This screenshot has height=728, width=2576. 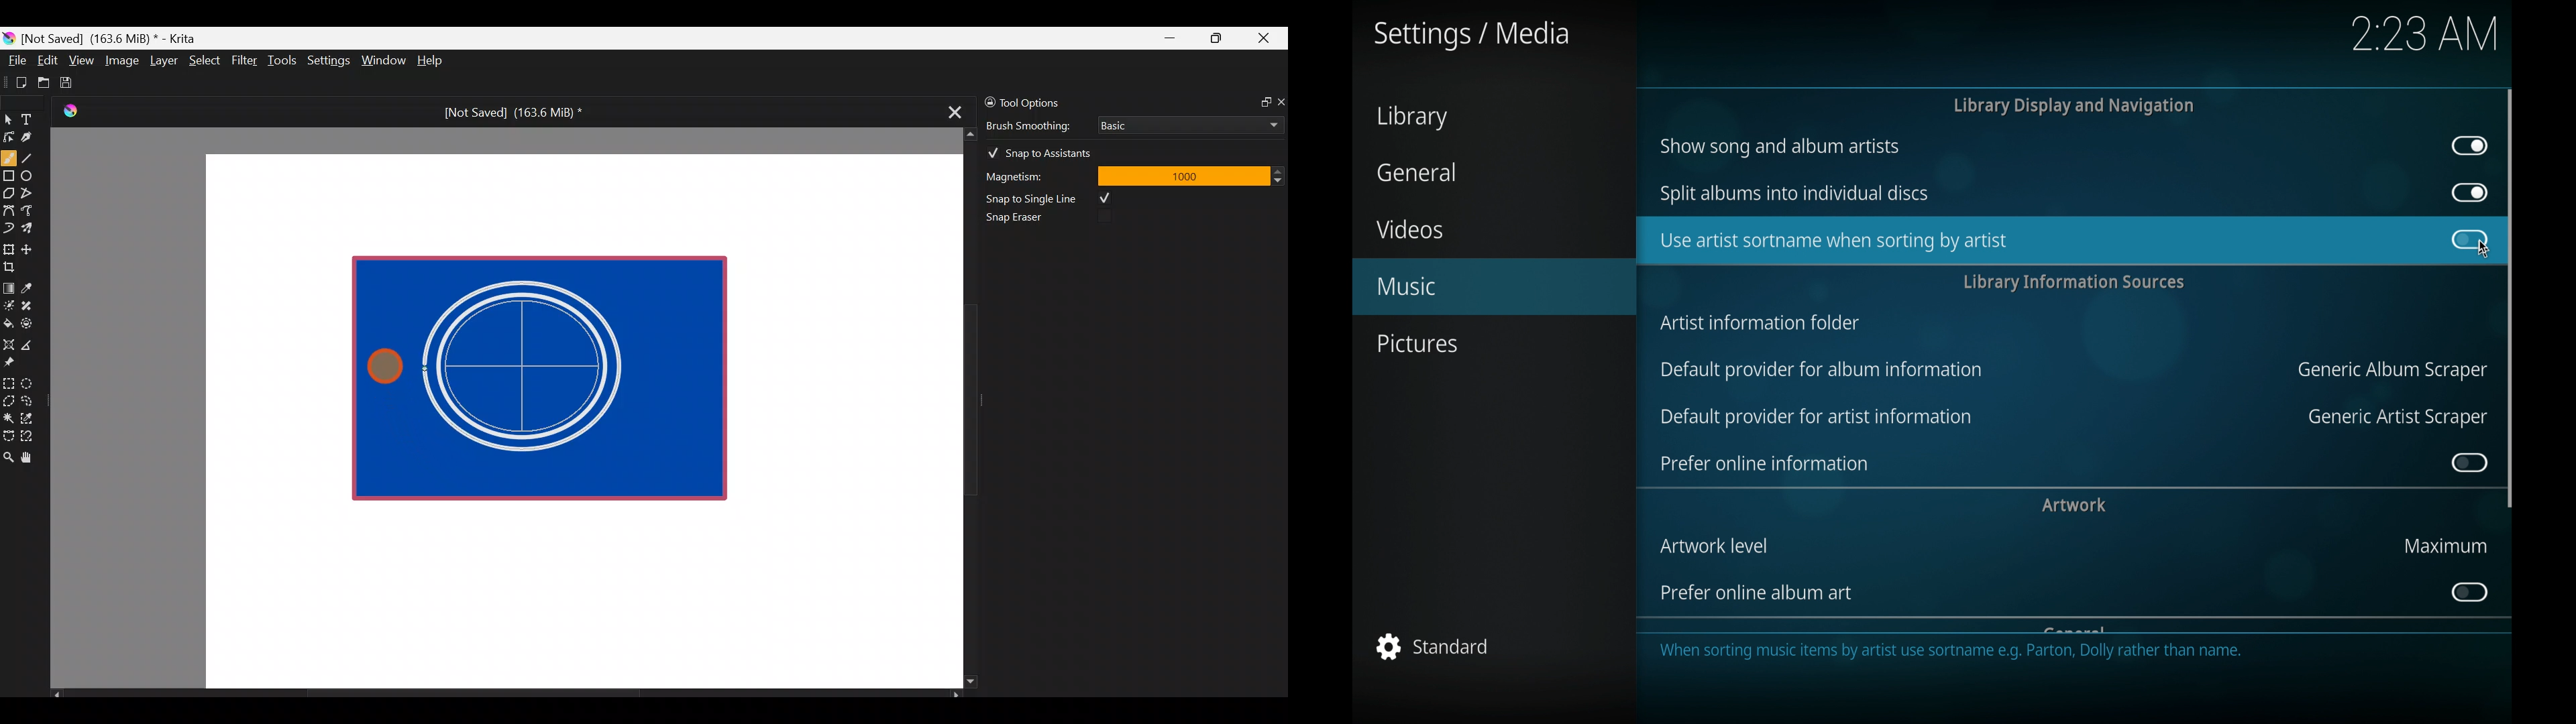 What do you see at coordinates (47, 62) in the screenshot?
I see `Edit` at bounding box center [47, 62].